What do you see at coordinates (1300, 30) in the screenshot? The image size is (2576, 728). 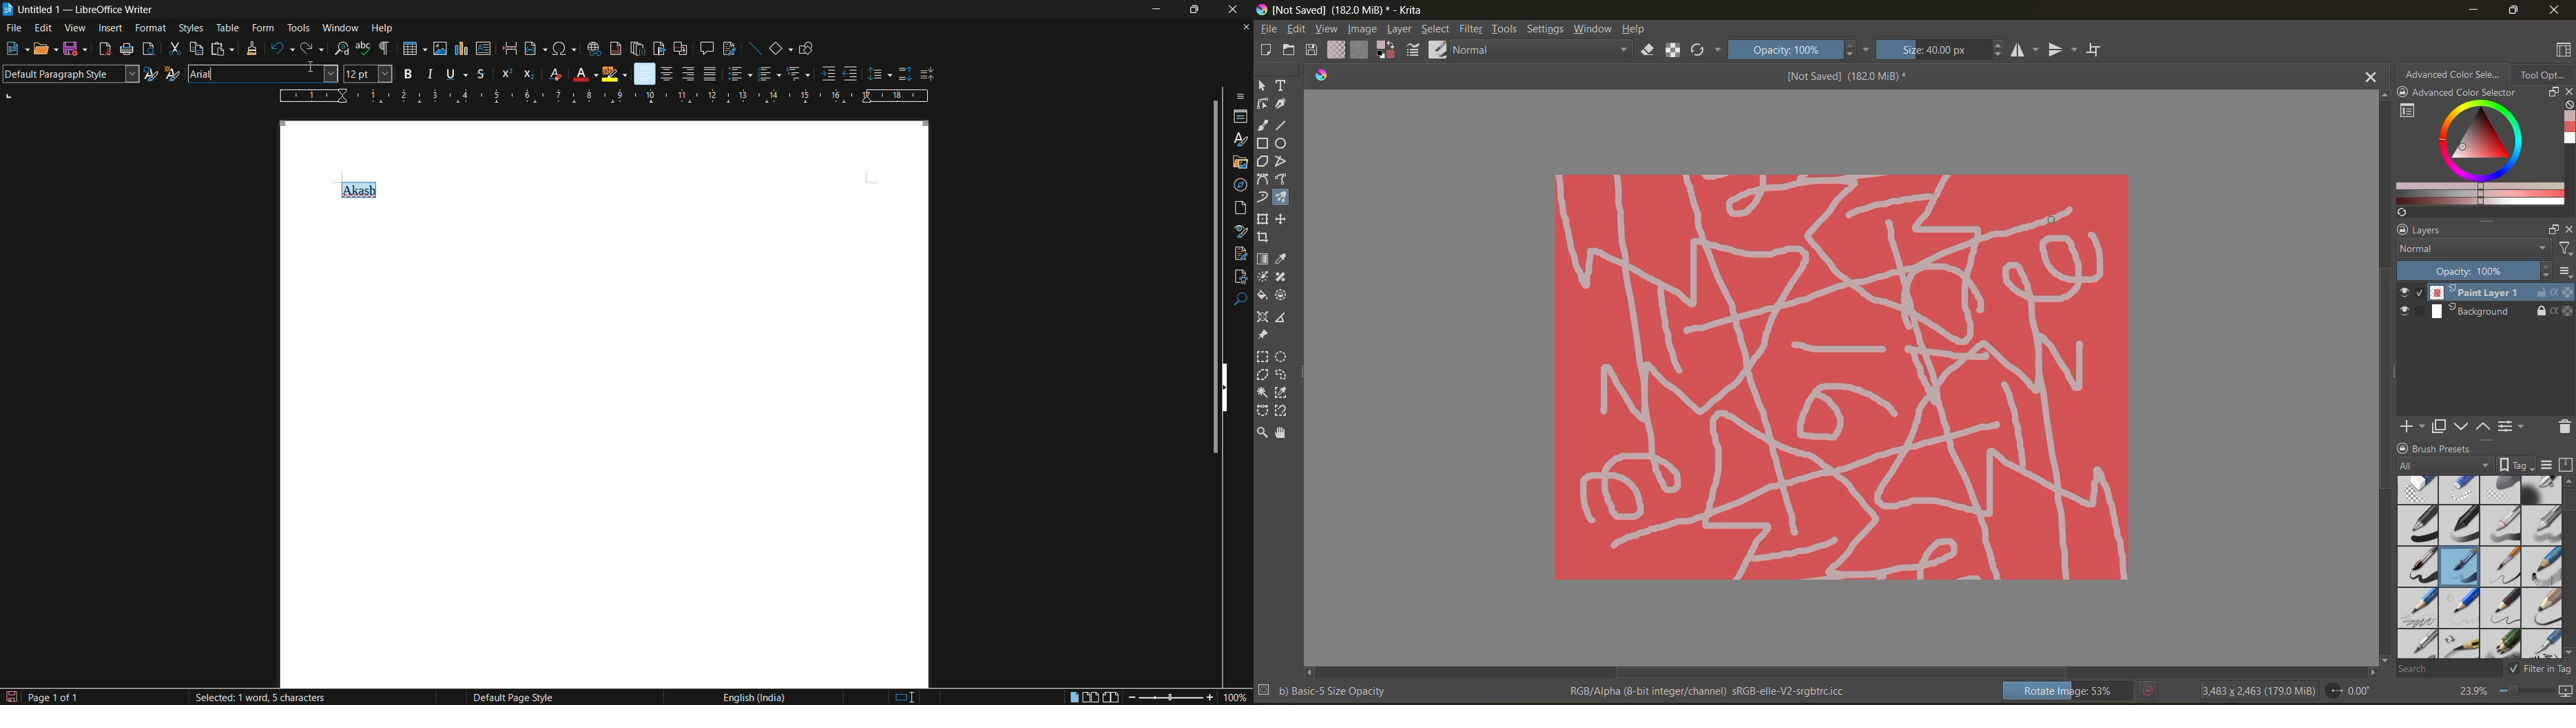 I see `edit` at bounding box center [1300, 30].